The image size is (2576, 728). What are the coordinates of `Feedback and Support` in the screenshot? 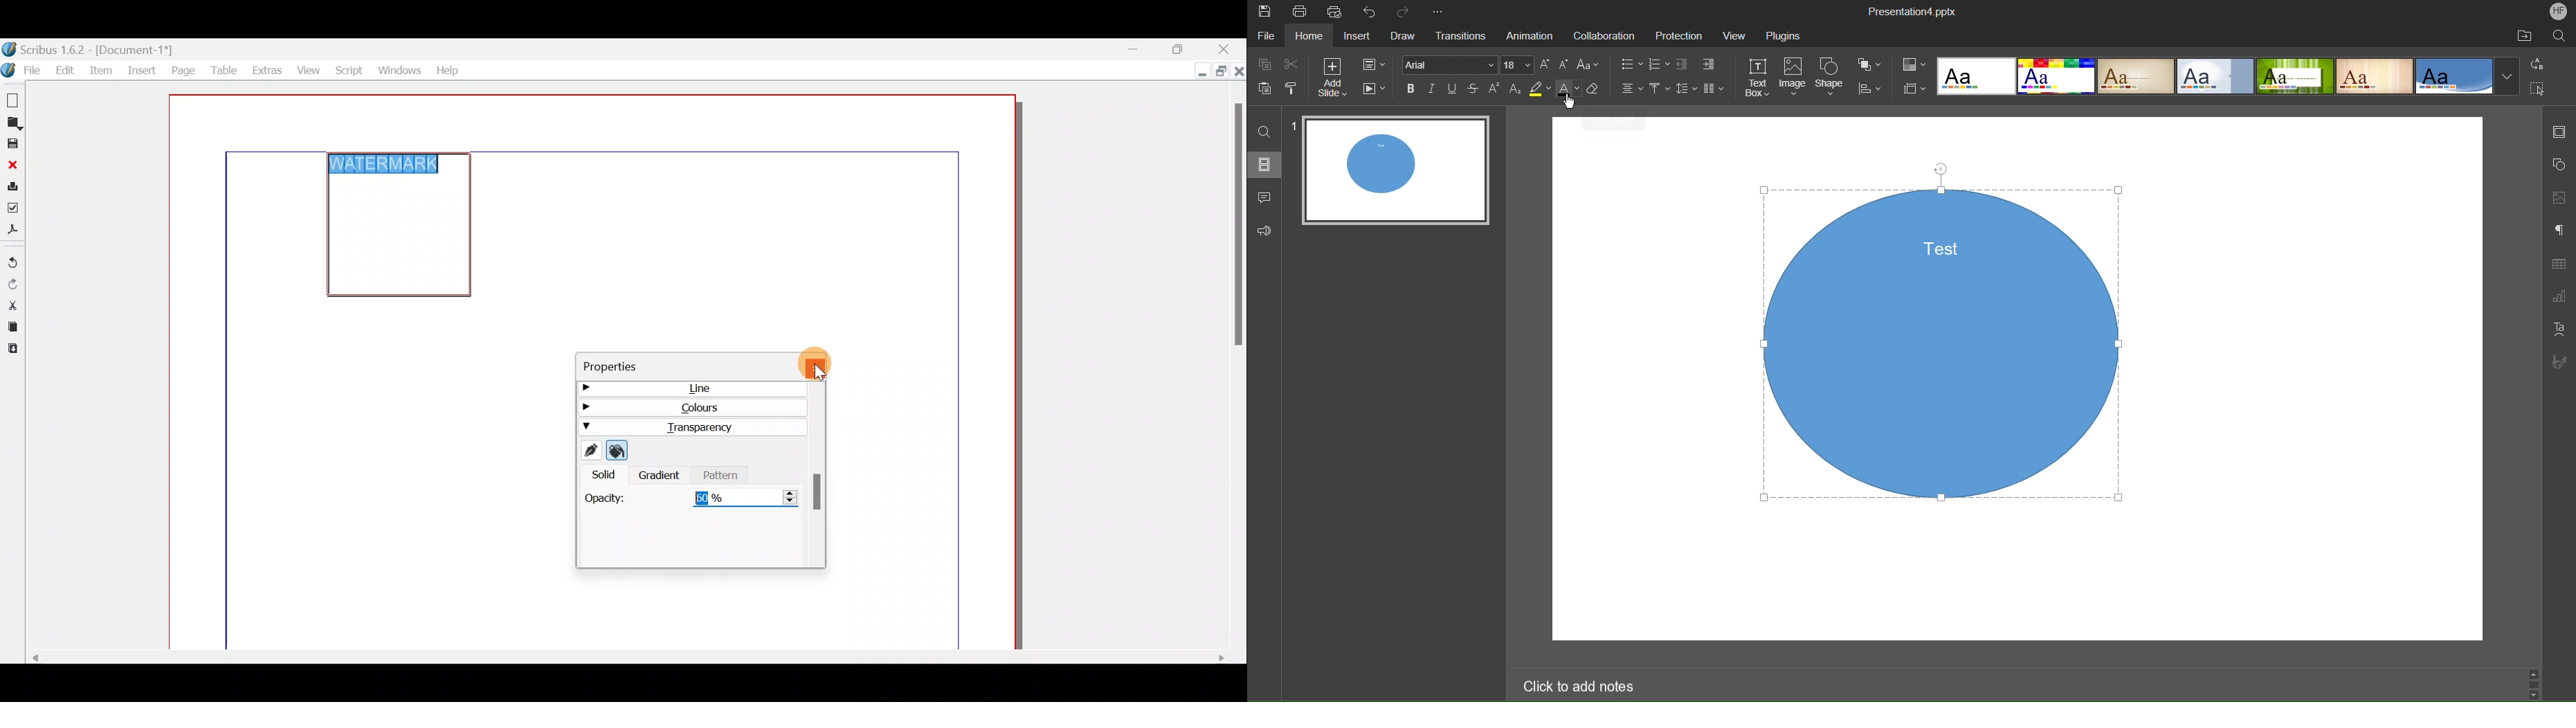 It's located at (1267, 229).